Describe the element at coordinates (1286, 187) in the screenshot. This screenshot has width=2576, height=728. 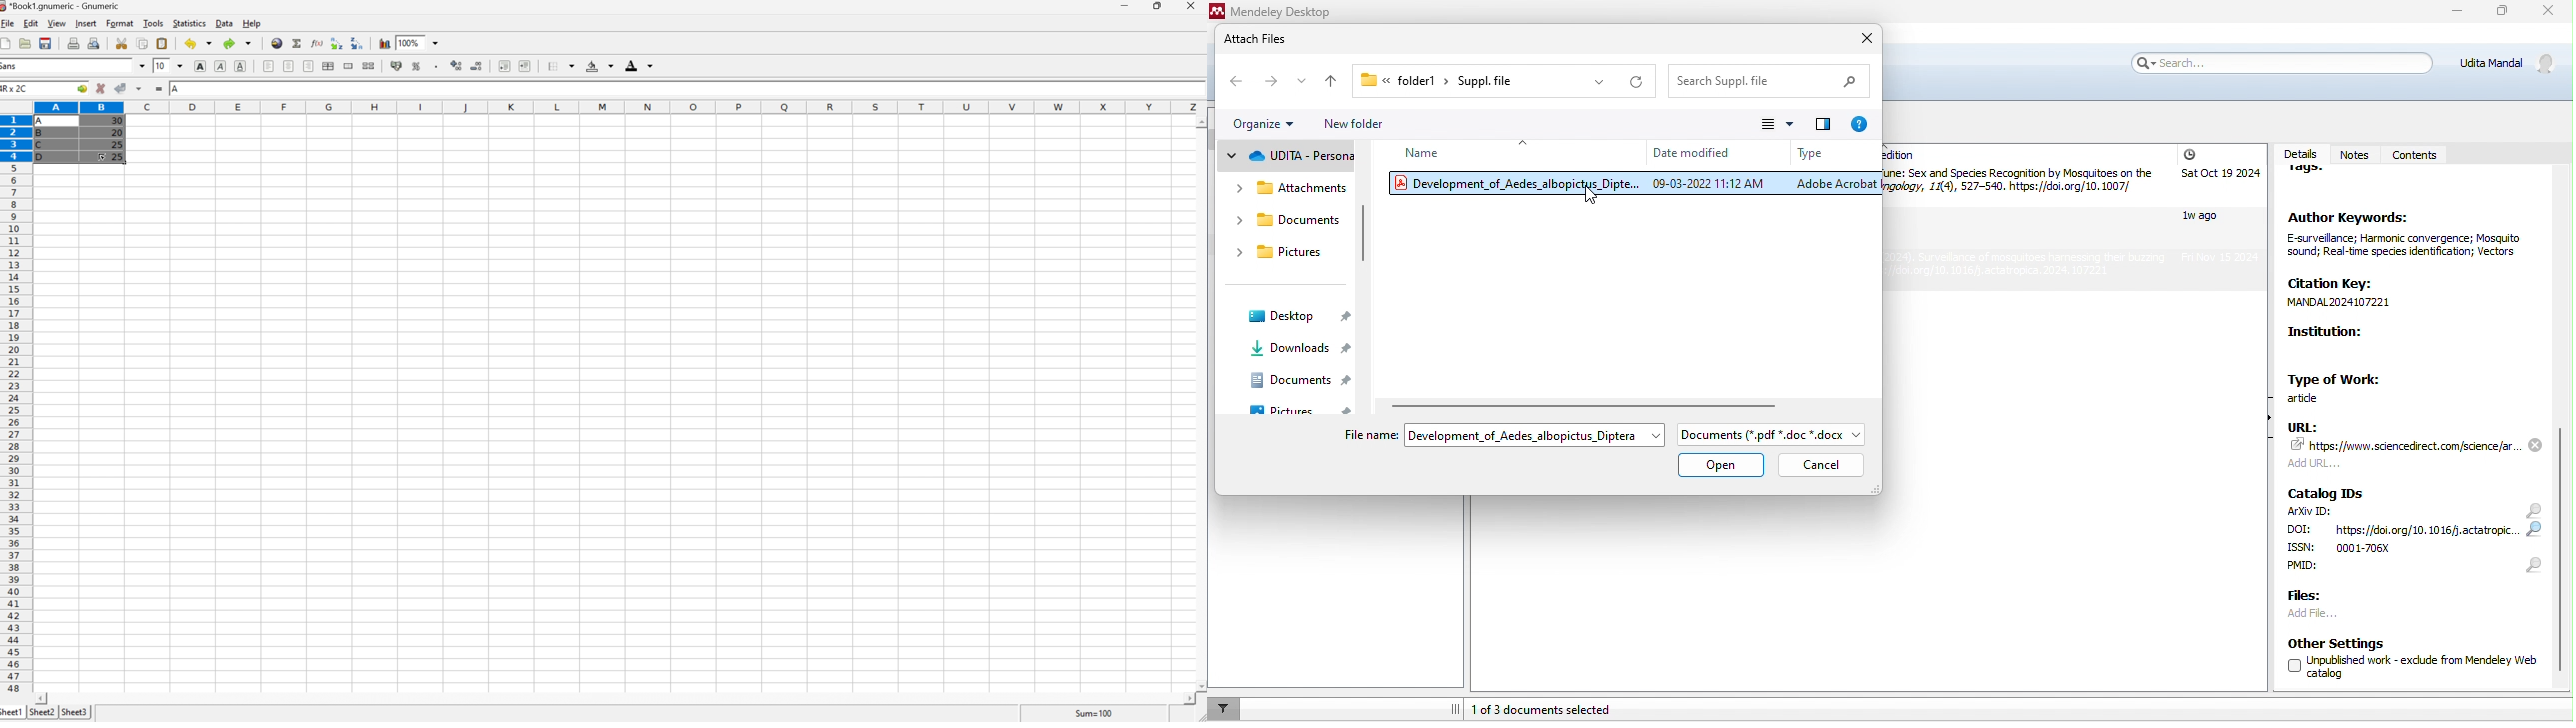
I see `attachment` at that location.